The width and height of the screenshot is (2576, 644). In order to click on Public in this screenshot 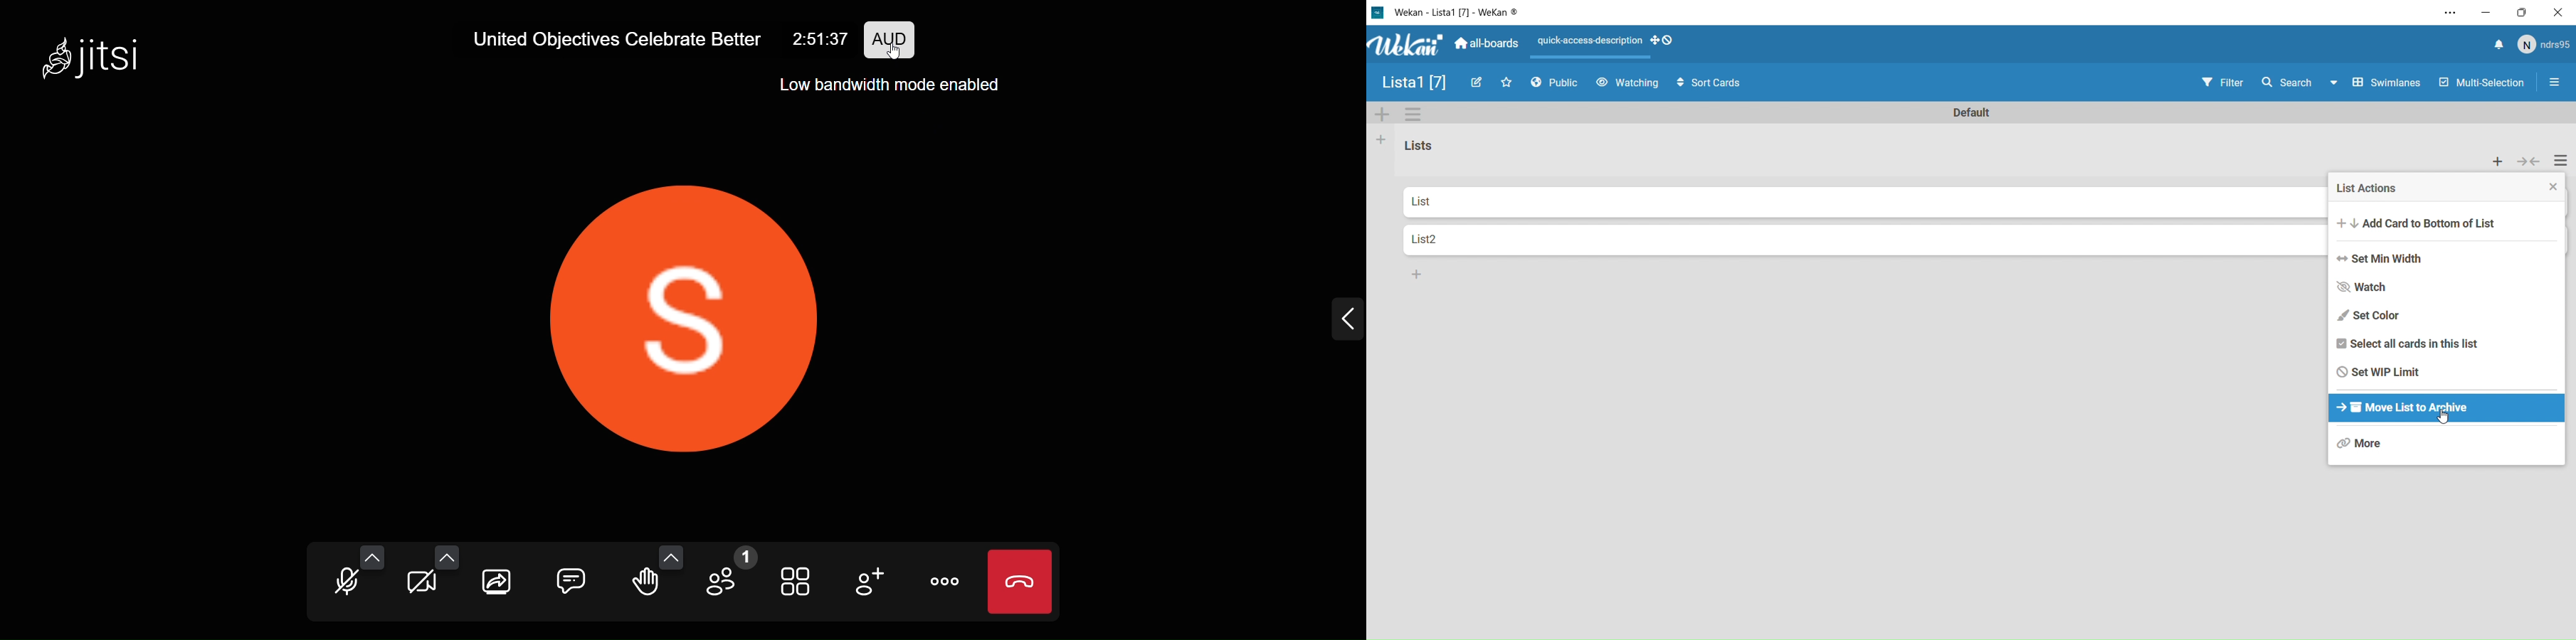, I will do `click(1558, 83)`.